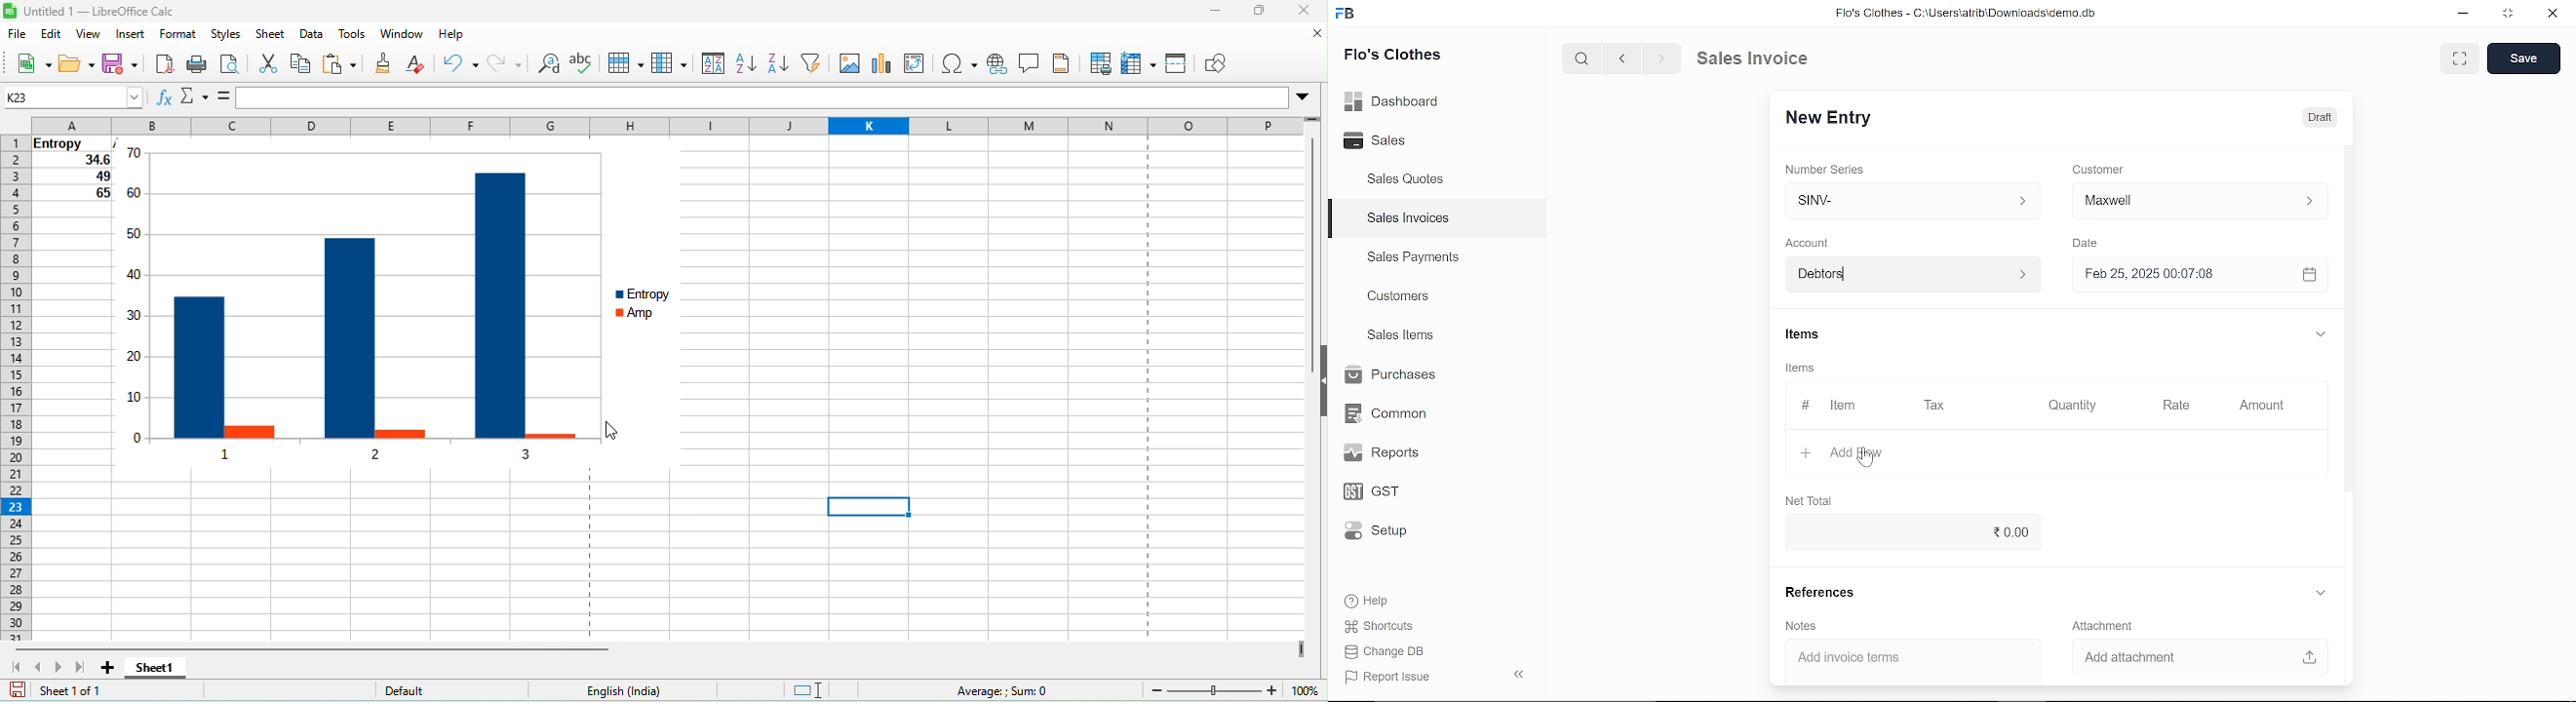 The height and width of the screenshot is (728, 2576). What do you see at coordinates (1825, 169) in the screenshot?
I see `‘Number Series` at bounding box center [1825, 169].